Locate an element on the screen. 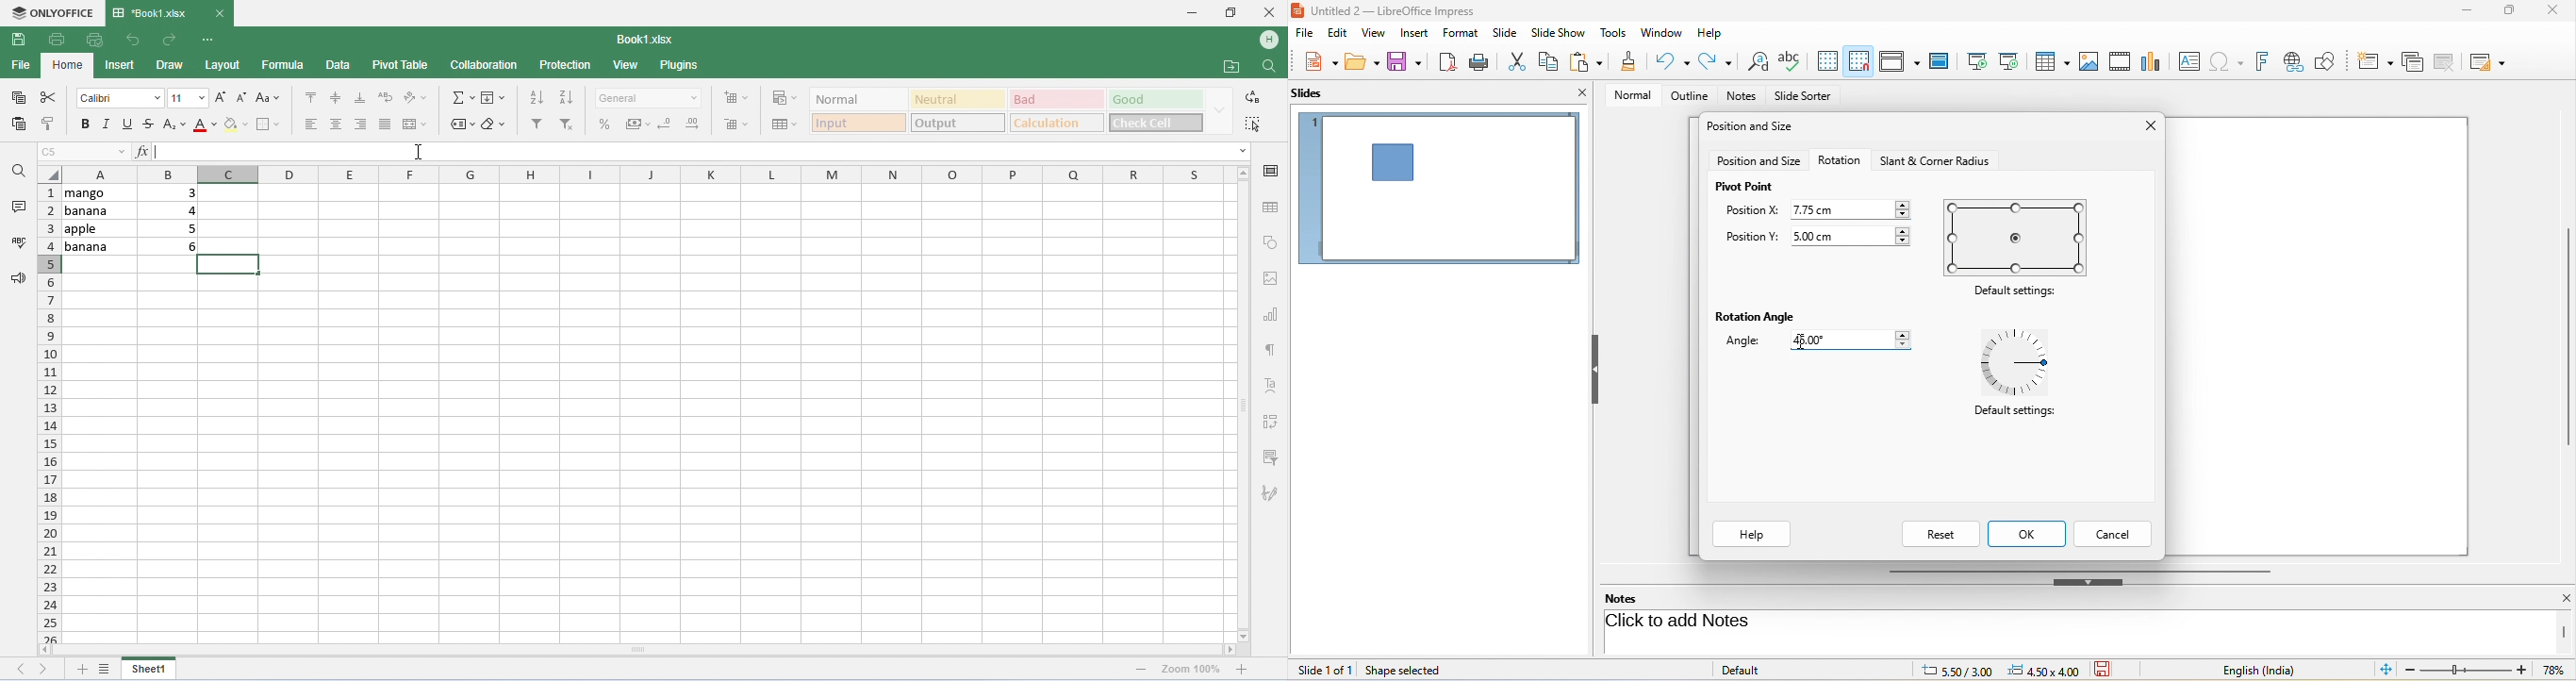  insert is located at coordinates (1412, 33).